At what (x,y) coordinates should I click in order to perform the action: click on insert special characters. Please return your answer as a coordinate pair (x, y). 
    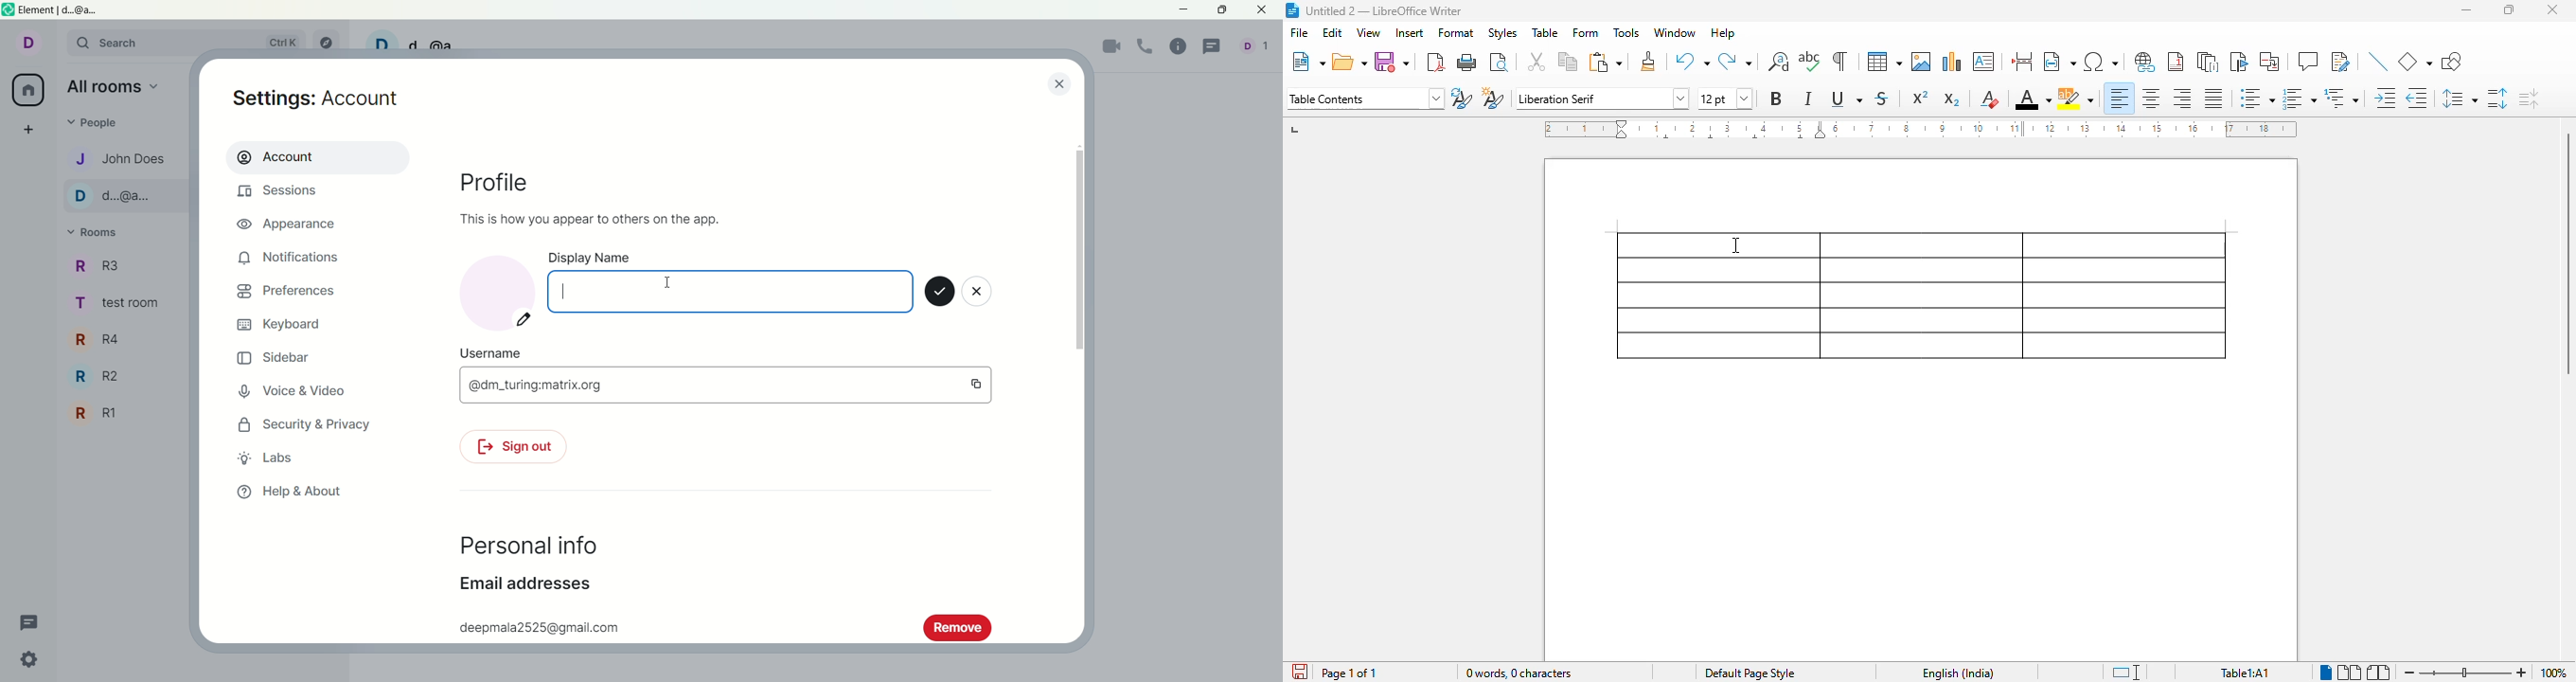
    Looking at the image, I should click on (2102, 62).